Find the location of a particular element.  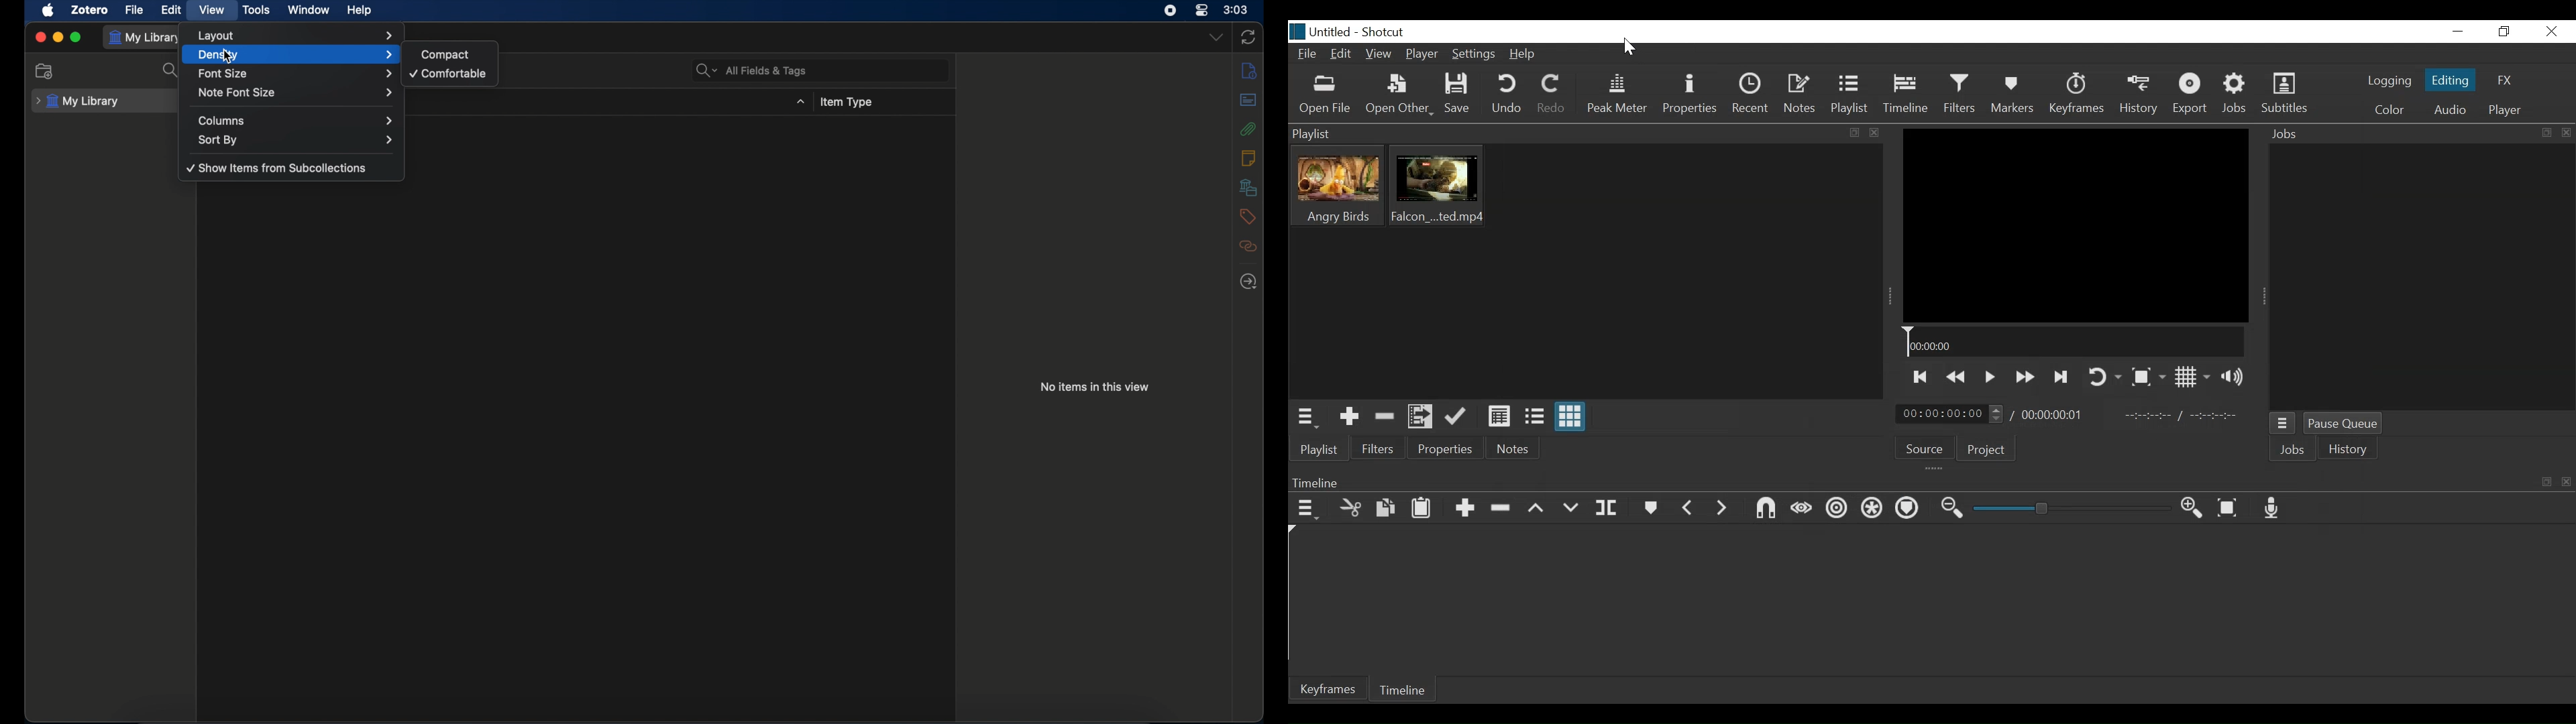

my library is located at coordinates (144, 38).